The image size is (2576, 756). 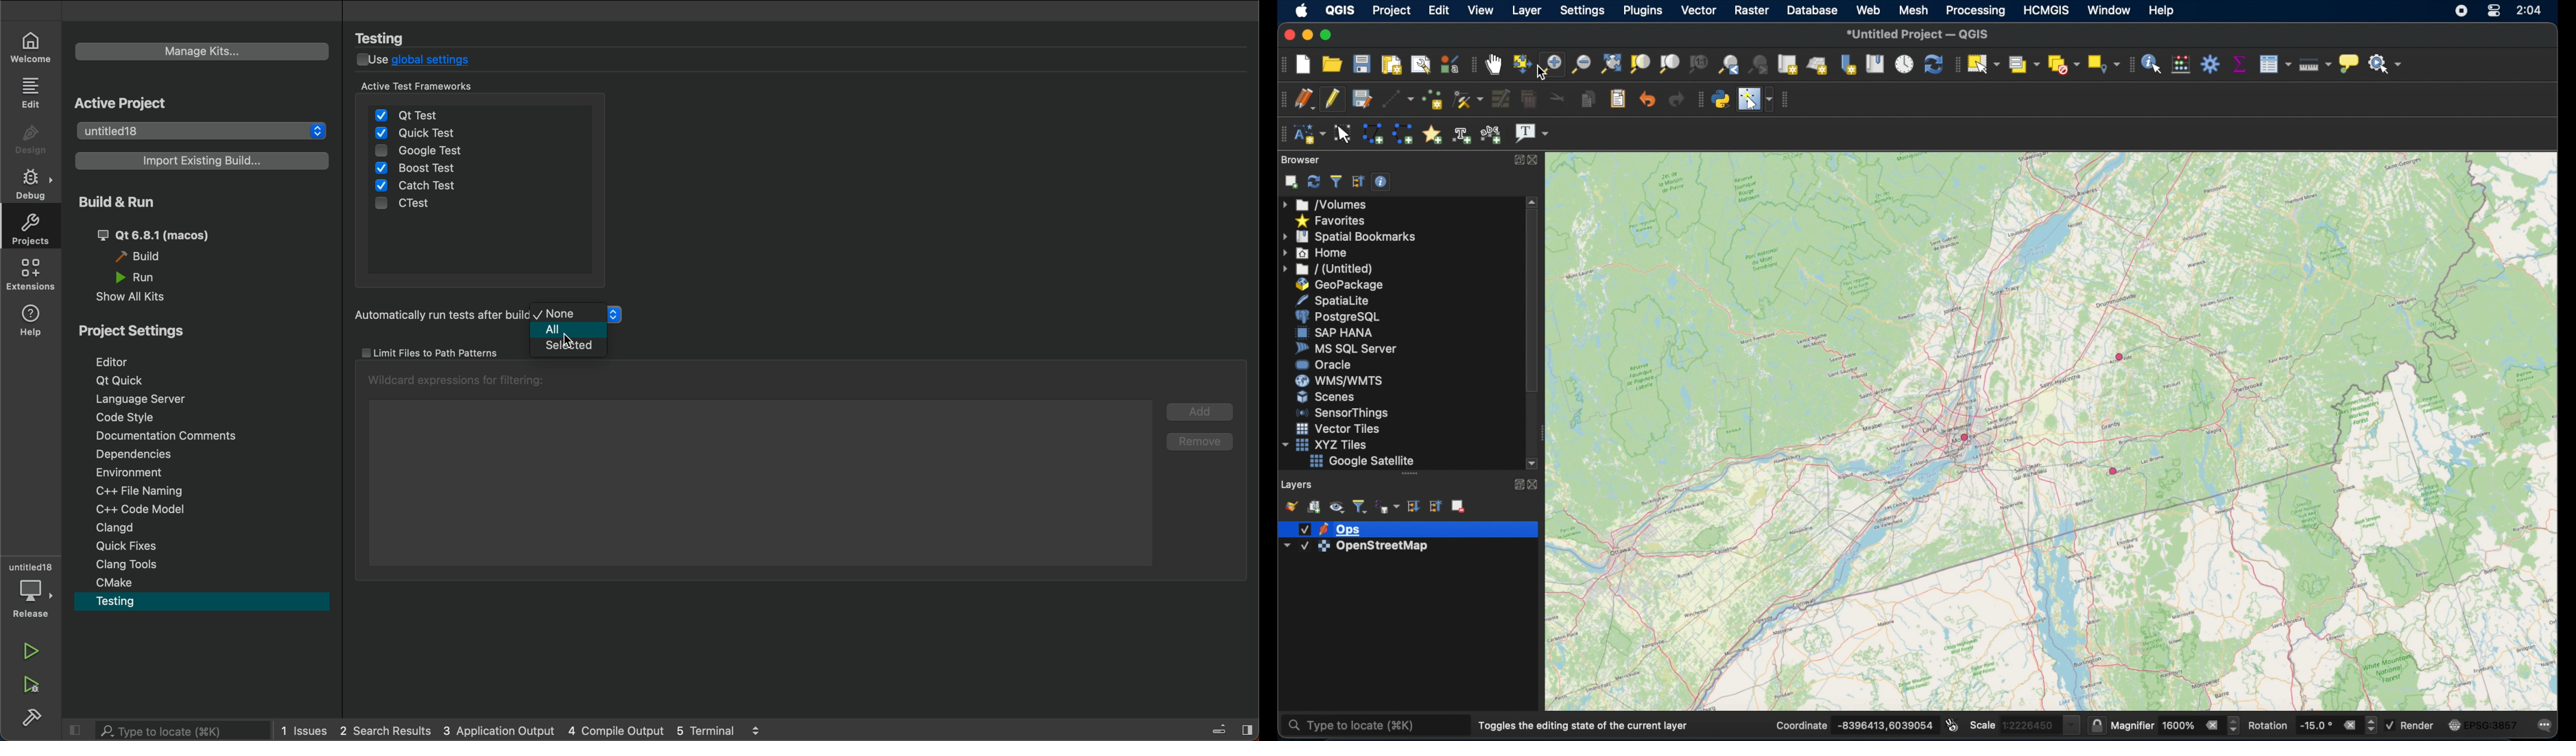 What do you see at coordinates (1748, 561) in the screenshot?
I see `open street map` at bounding box center [1748, 561].